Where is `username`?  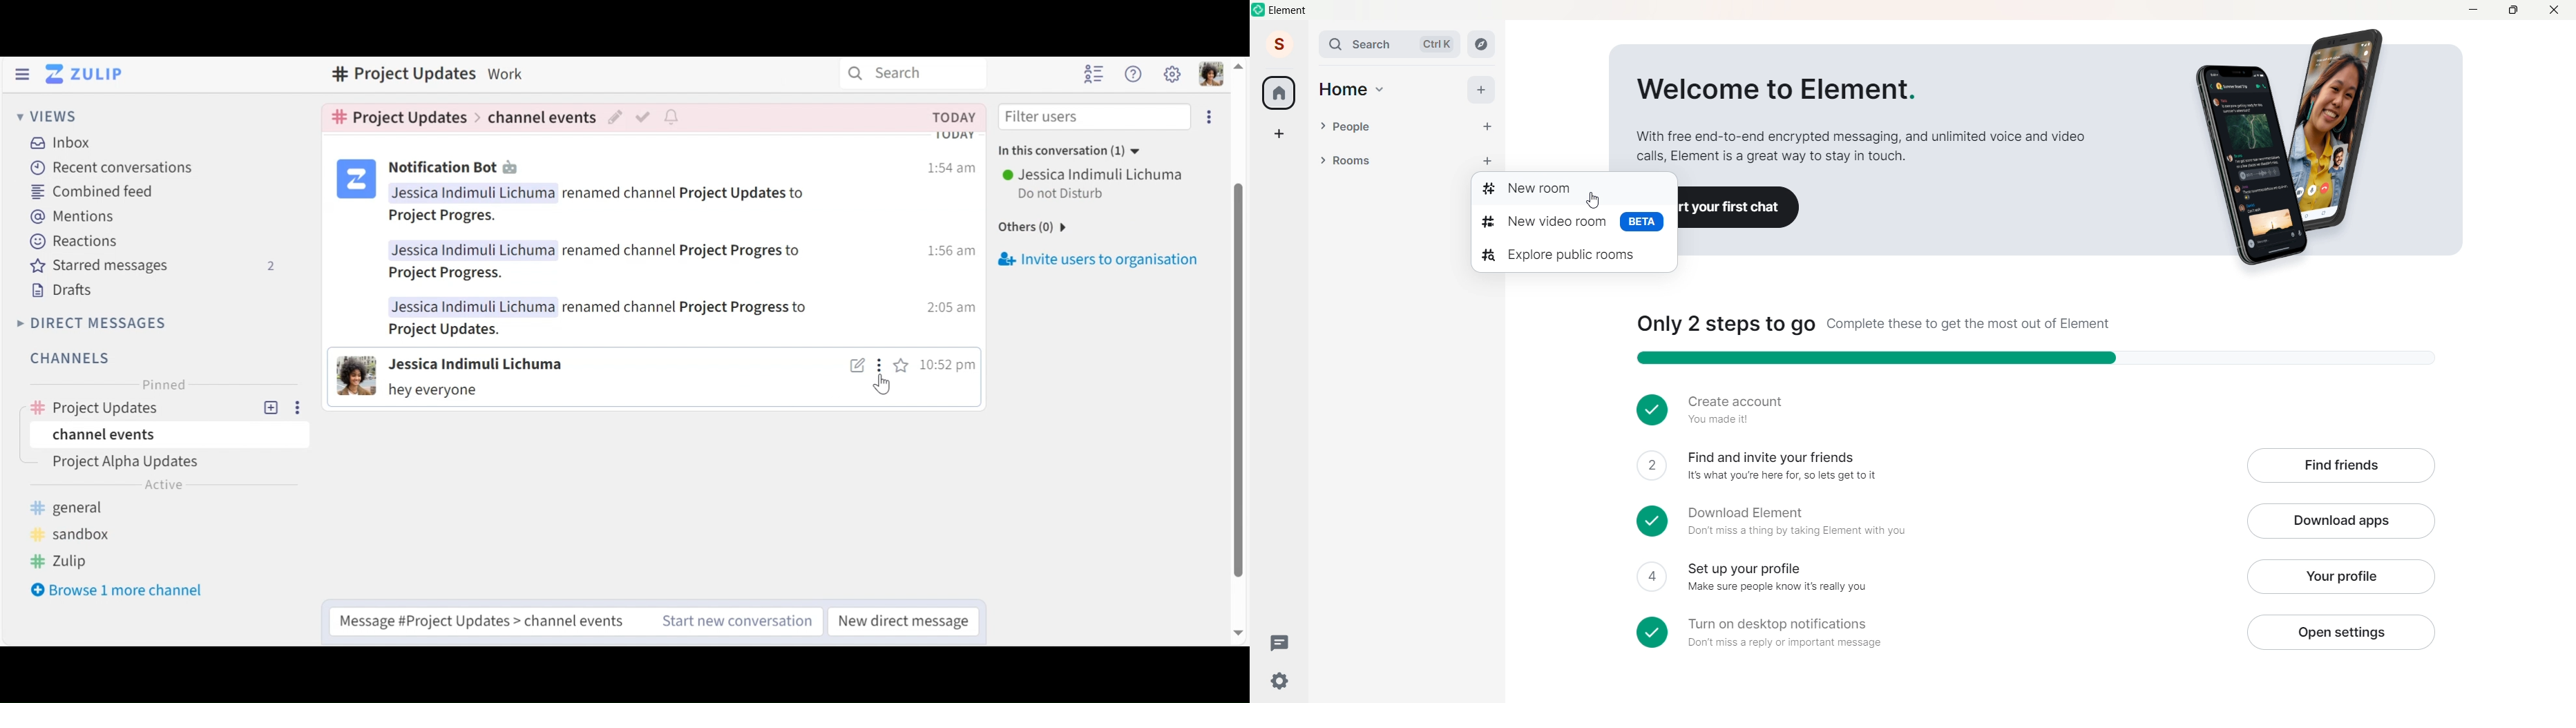 username is located at coordinates (1091, 172).